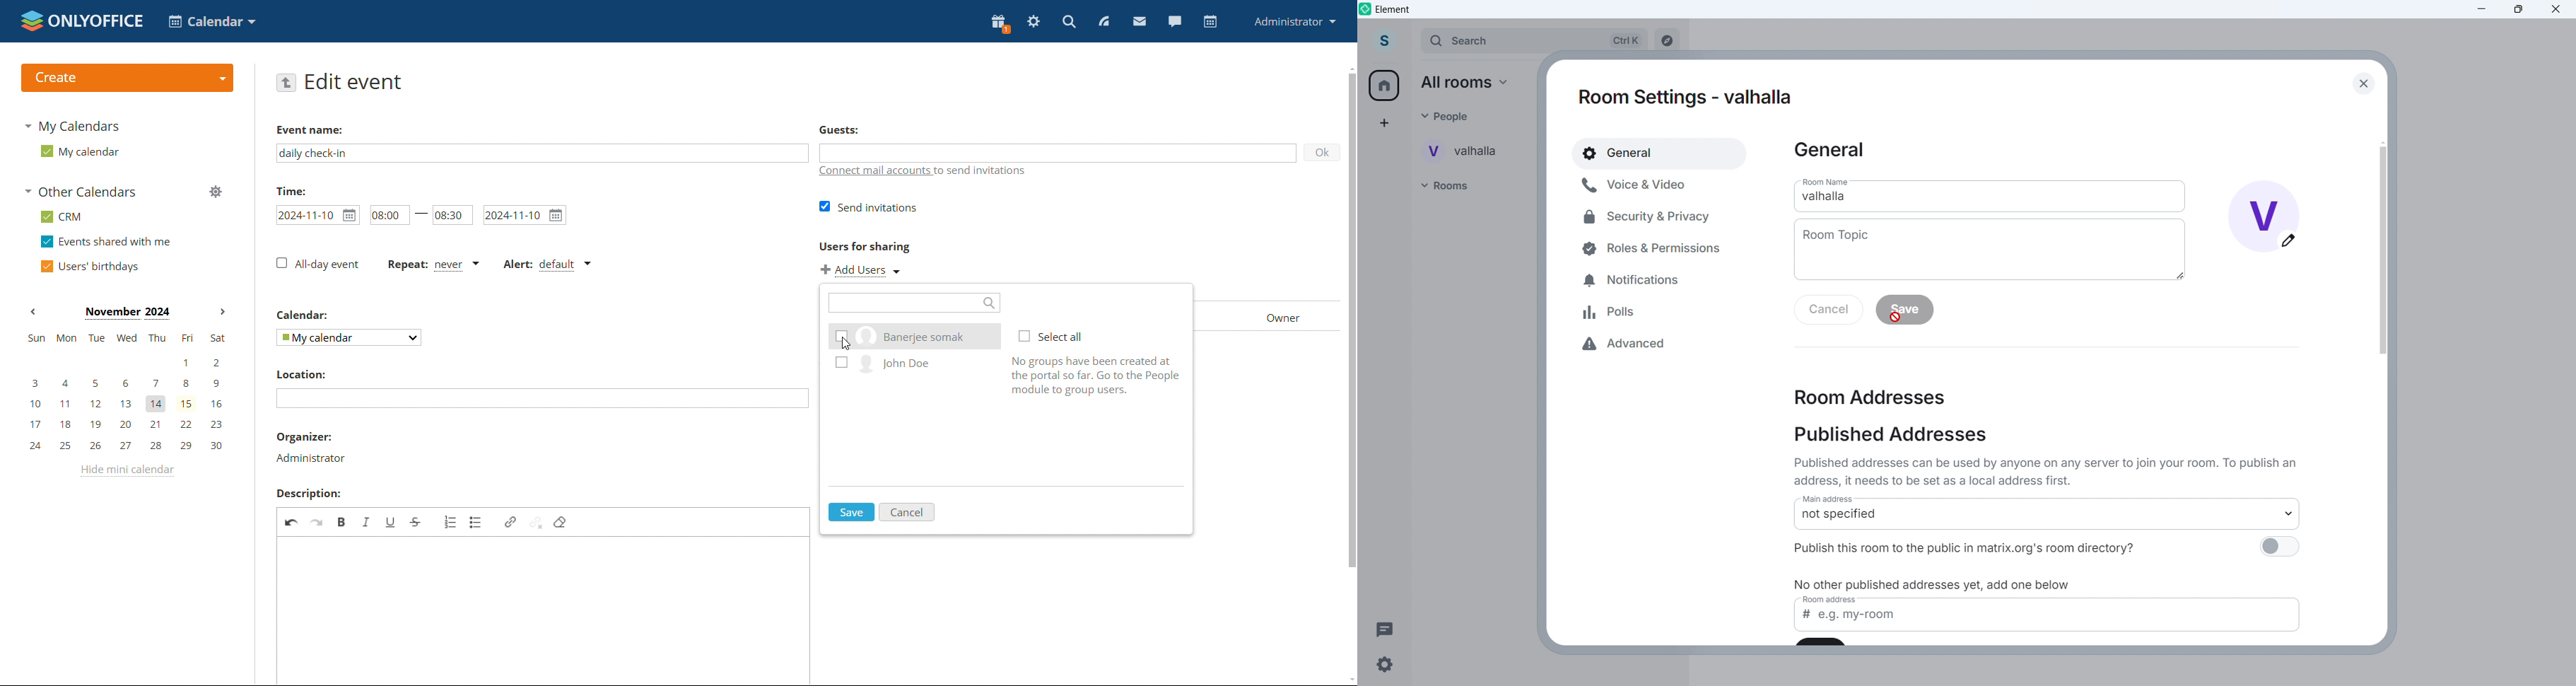 Image resolution: width=2576 pixels, height=700 pixels. Describe the element at coordinates (1833, 501) in the screenshot. I see ` main address ` at that location.